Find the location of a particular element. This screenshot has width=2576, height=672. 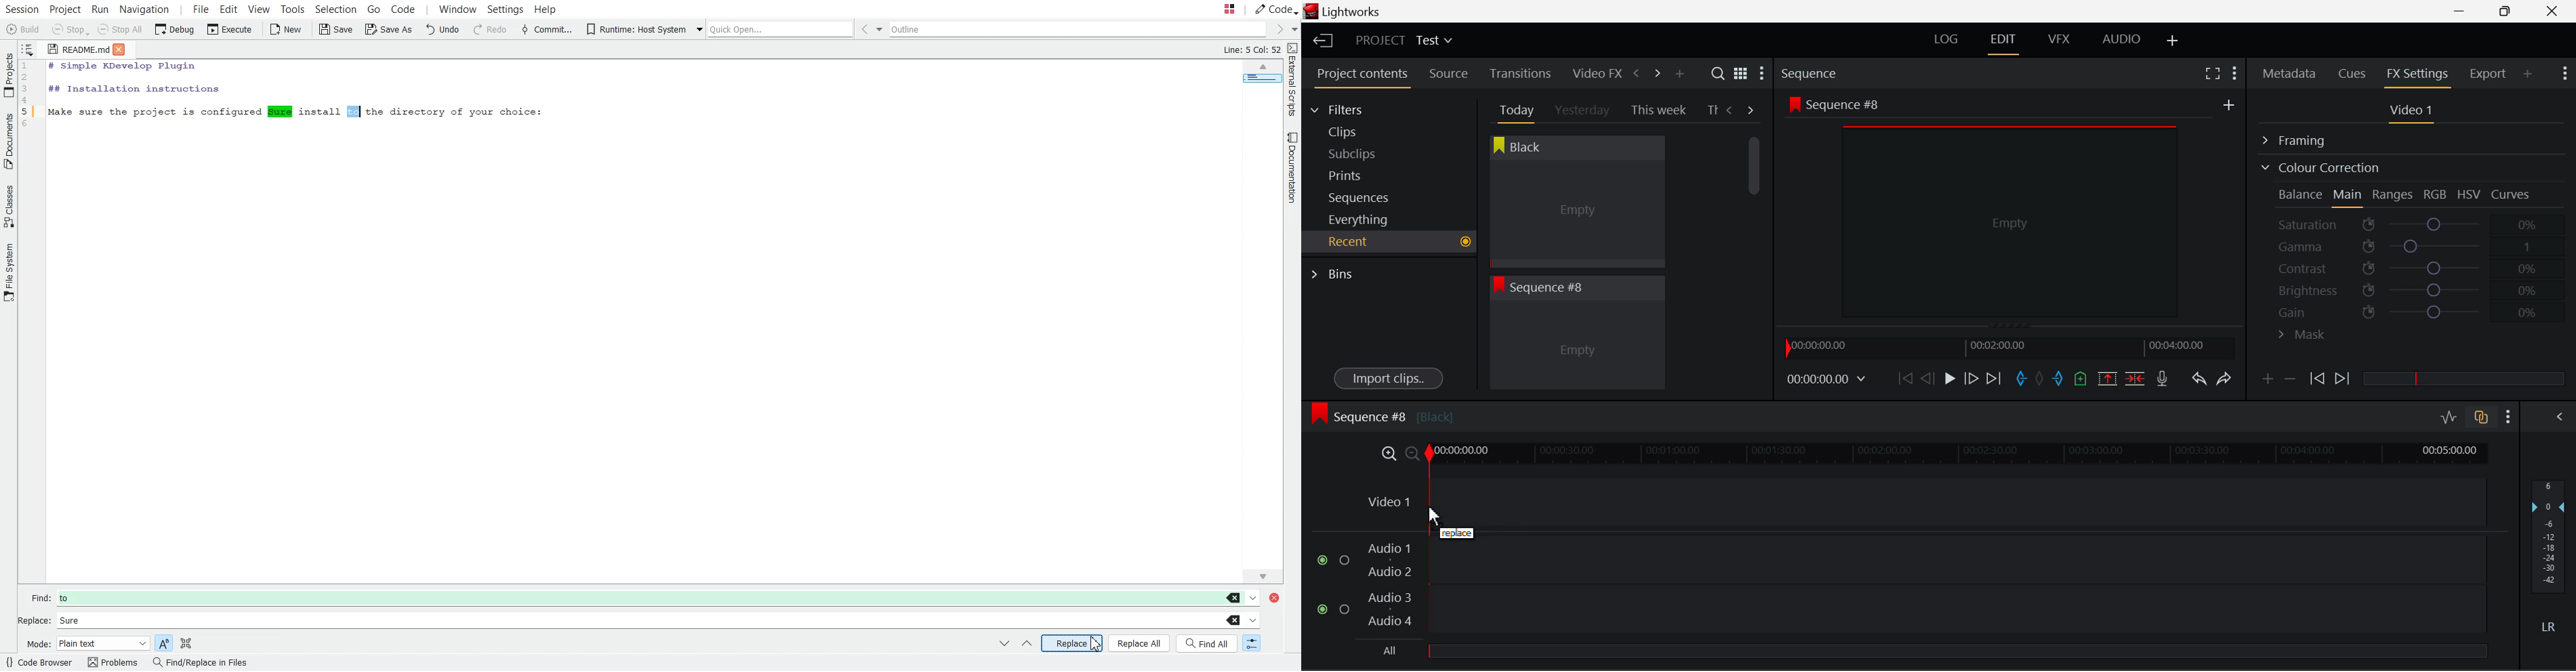

Add Layout is located at coordinates (2173, 41).